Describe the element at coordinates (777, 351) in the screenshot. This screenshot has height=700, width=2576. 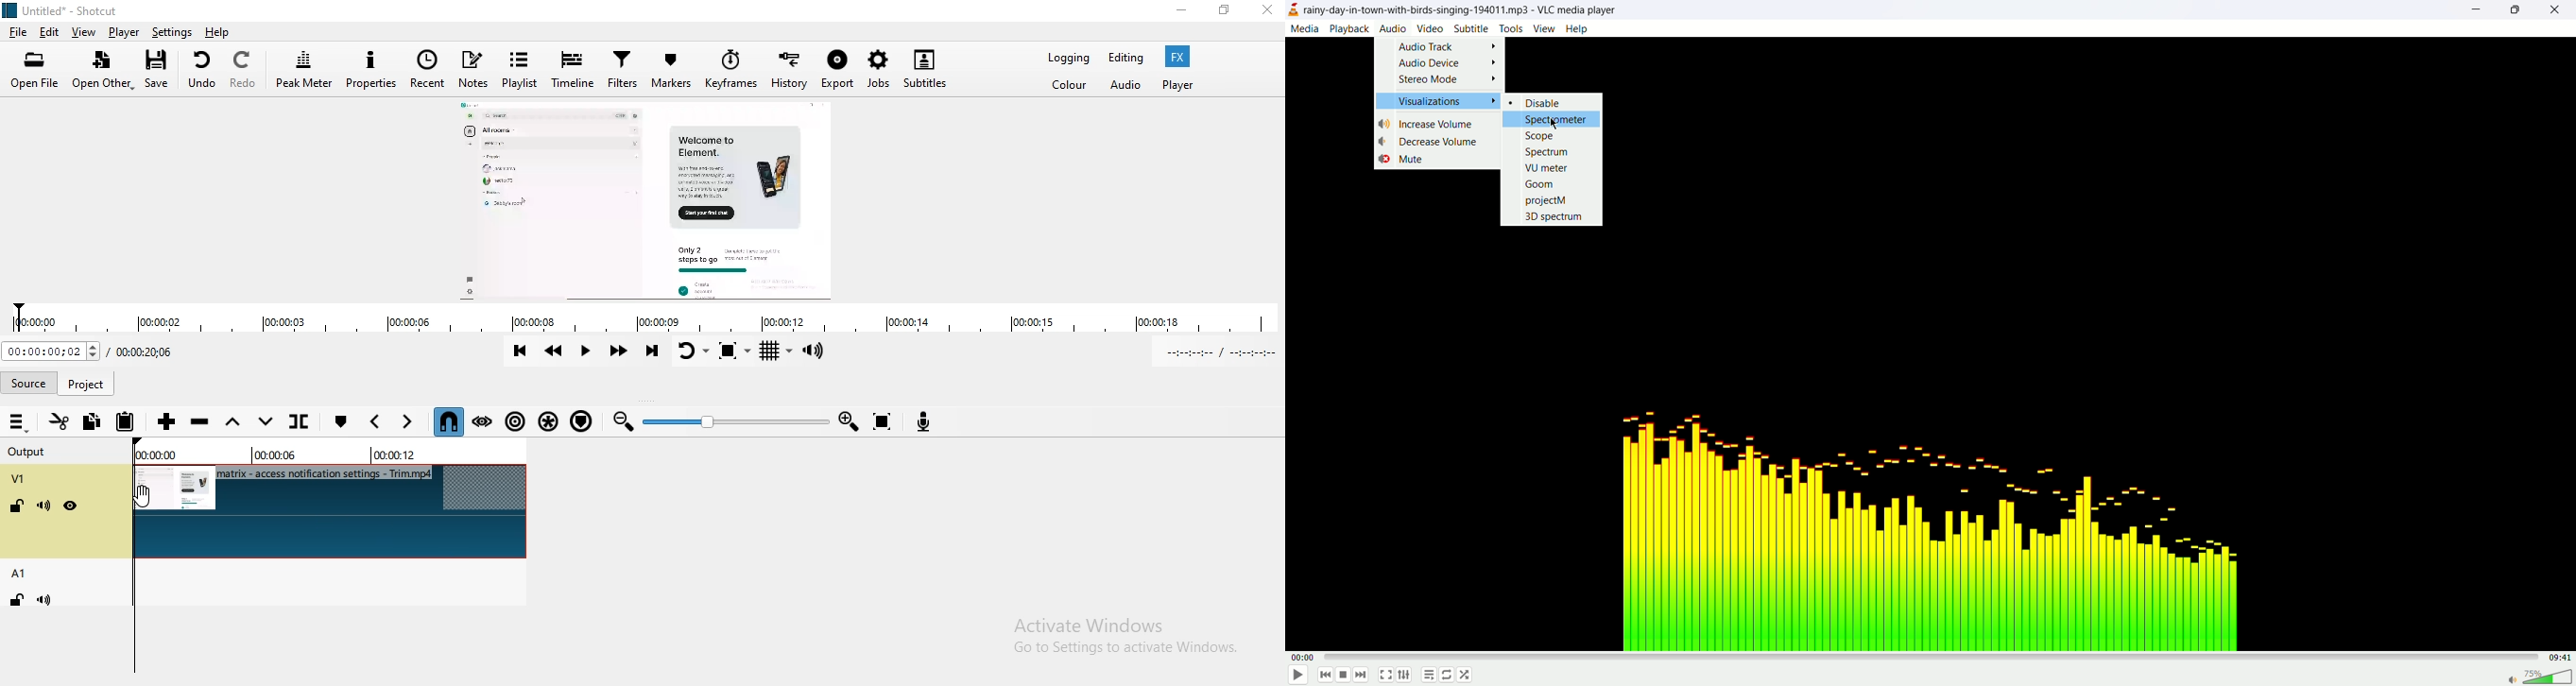
I see `Toggle grid display ` at that location.